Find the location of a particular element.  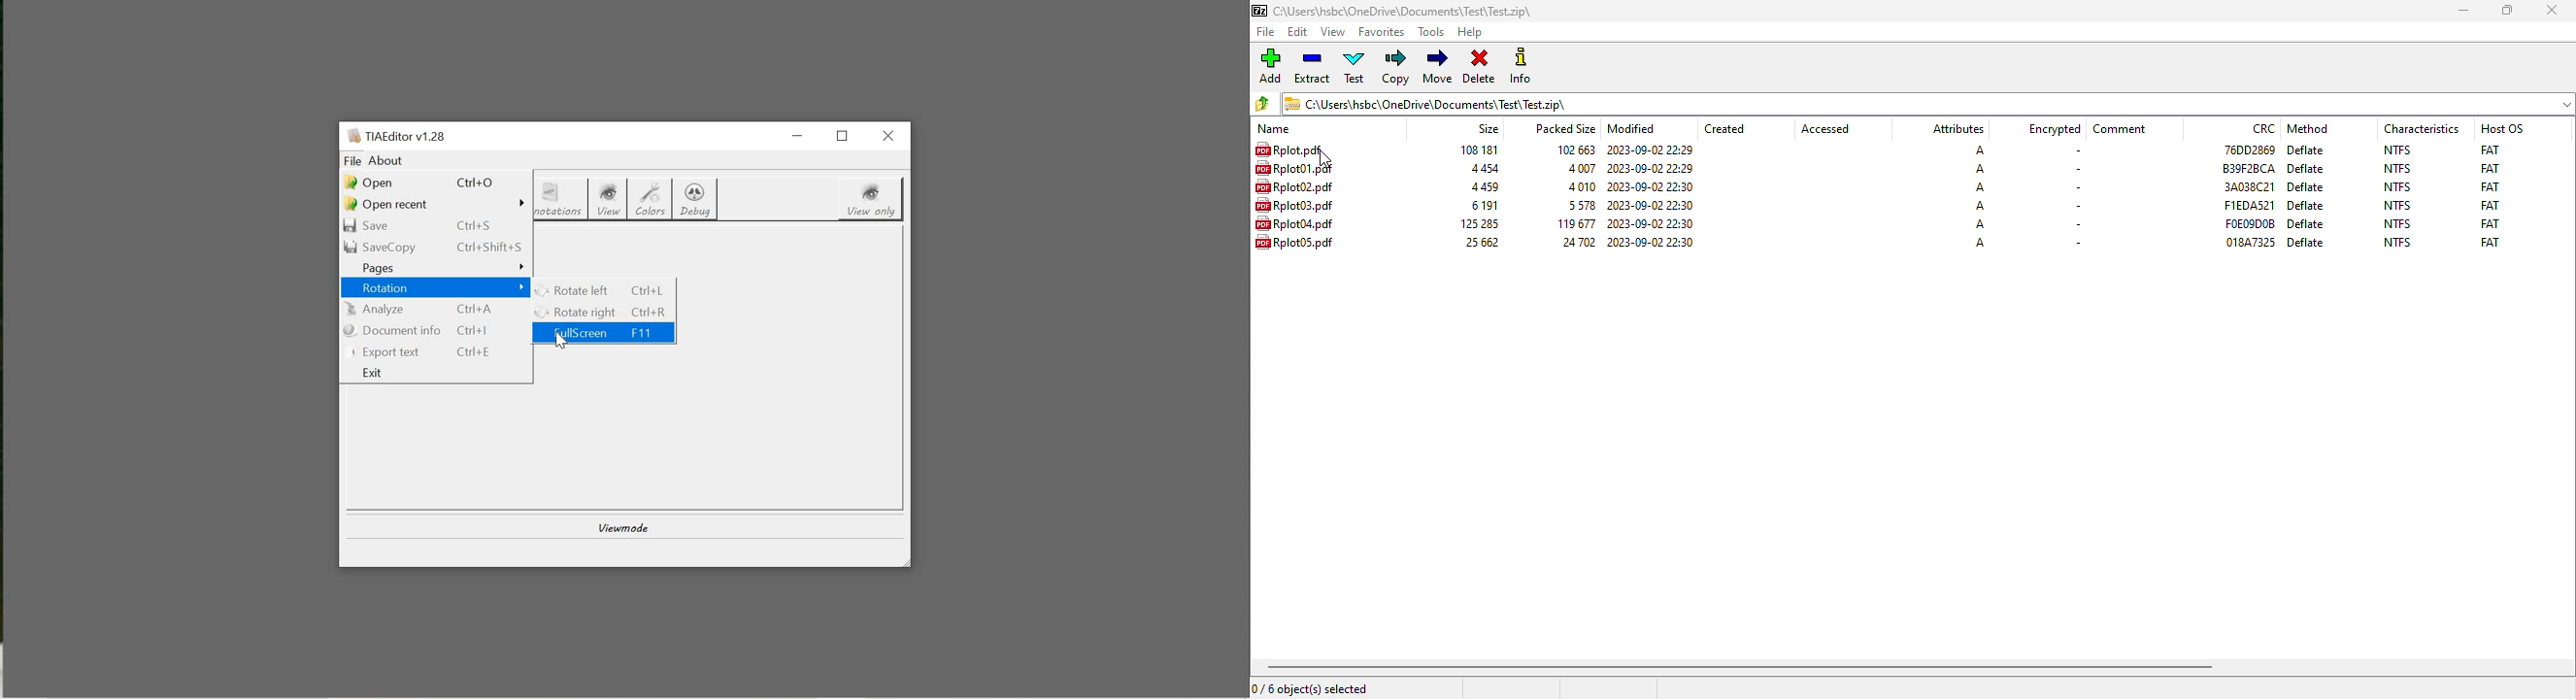

deflate is located at coordinates (2307, 150).